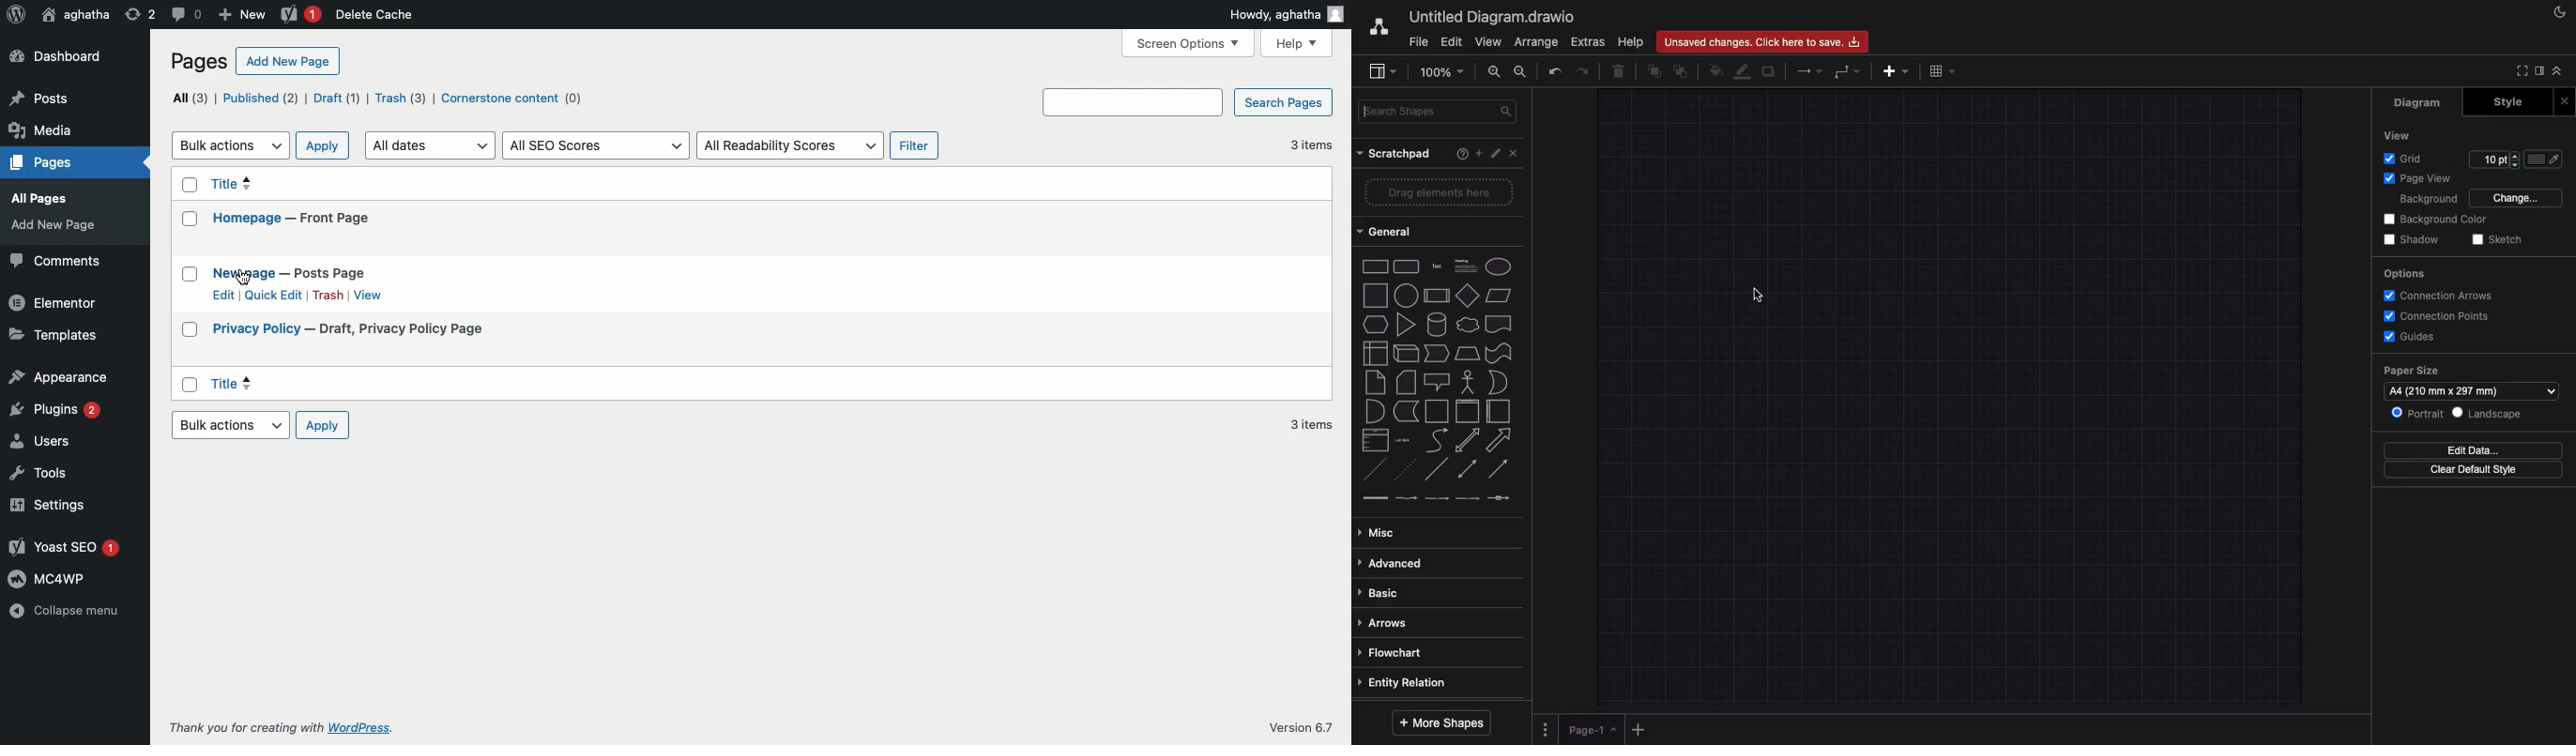 The image size is (2576, 756). I want to click on Search pages, so click(1283, 102).